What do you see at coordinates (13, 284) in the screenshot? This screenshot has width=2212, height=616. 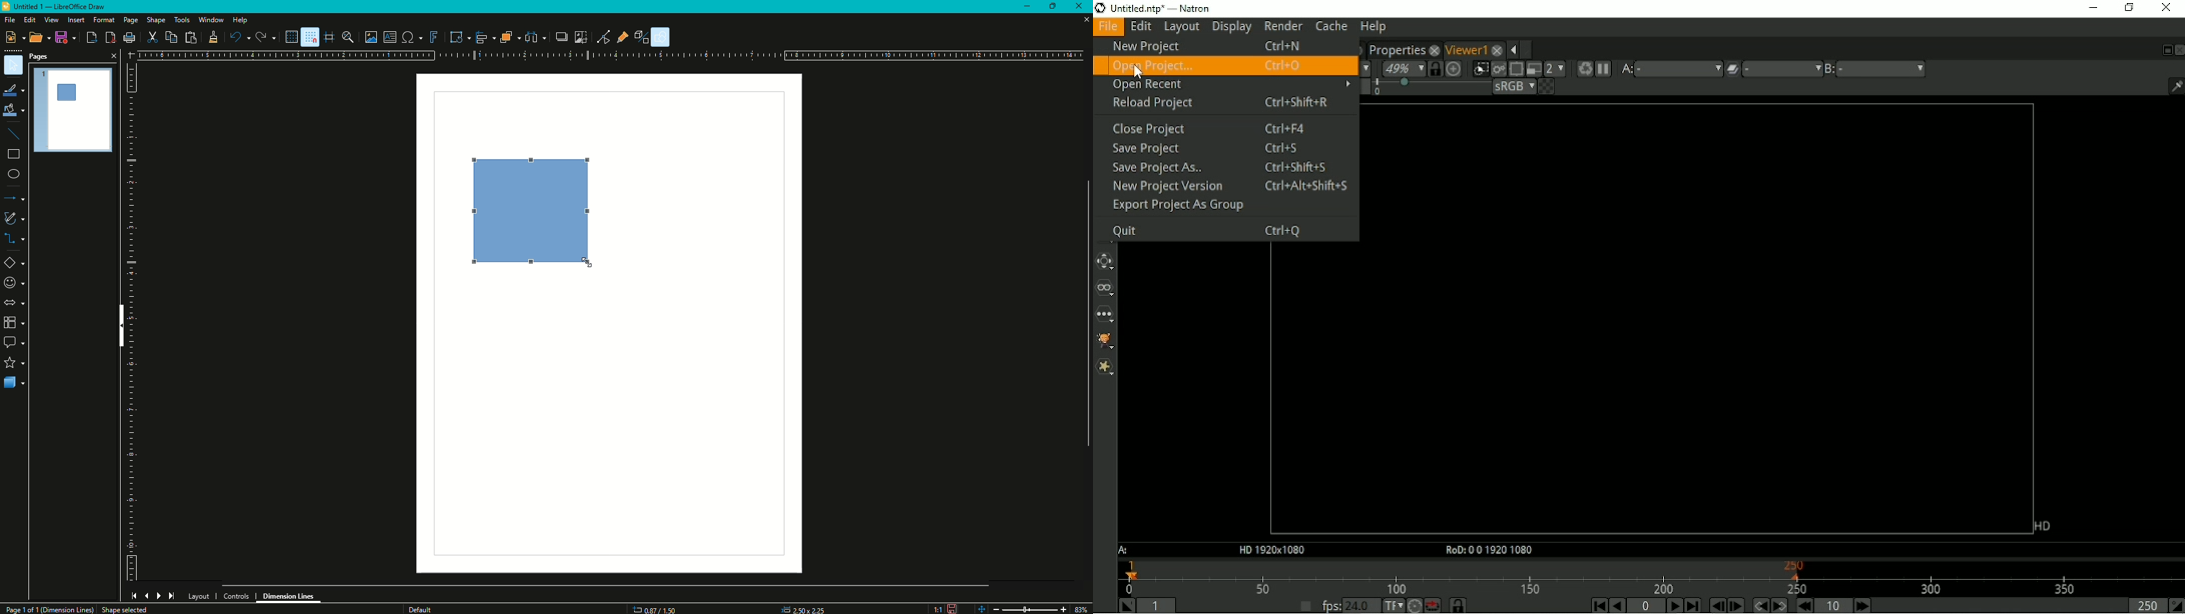 I see `Insert Characters` at bounding box center [13, 284].